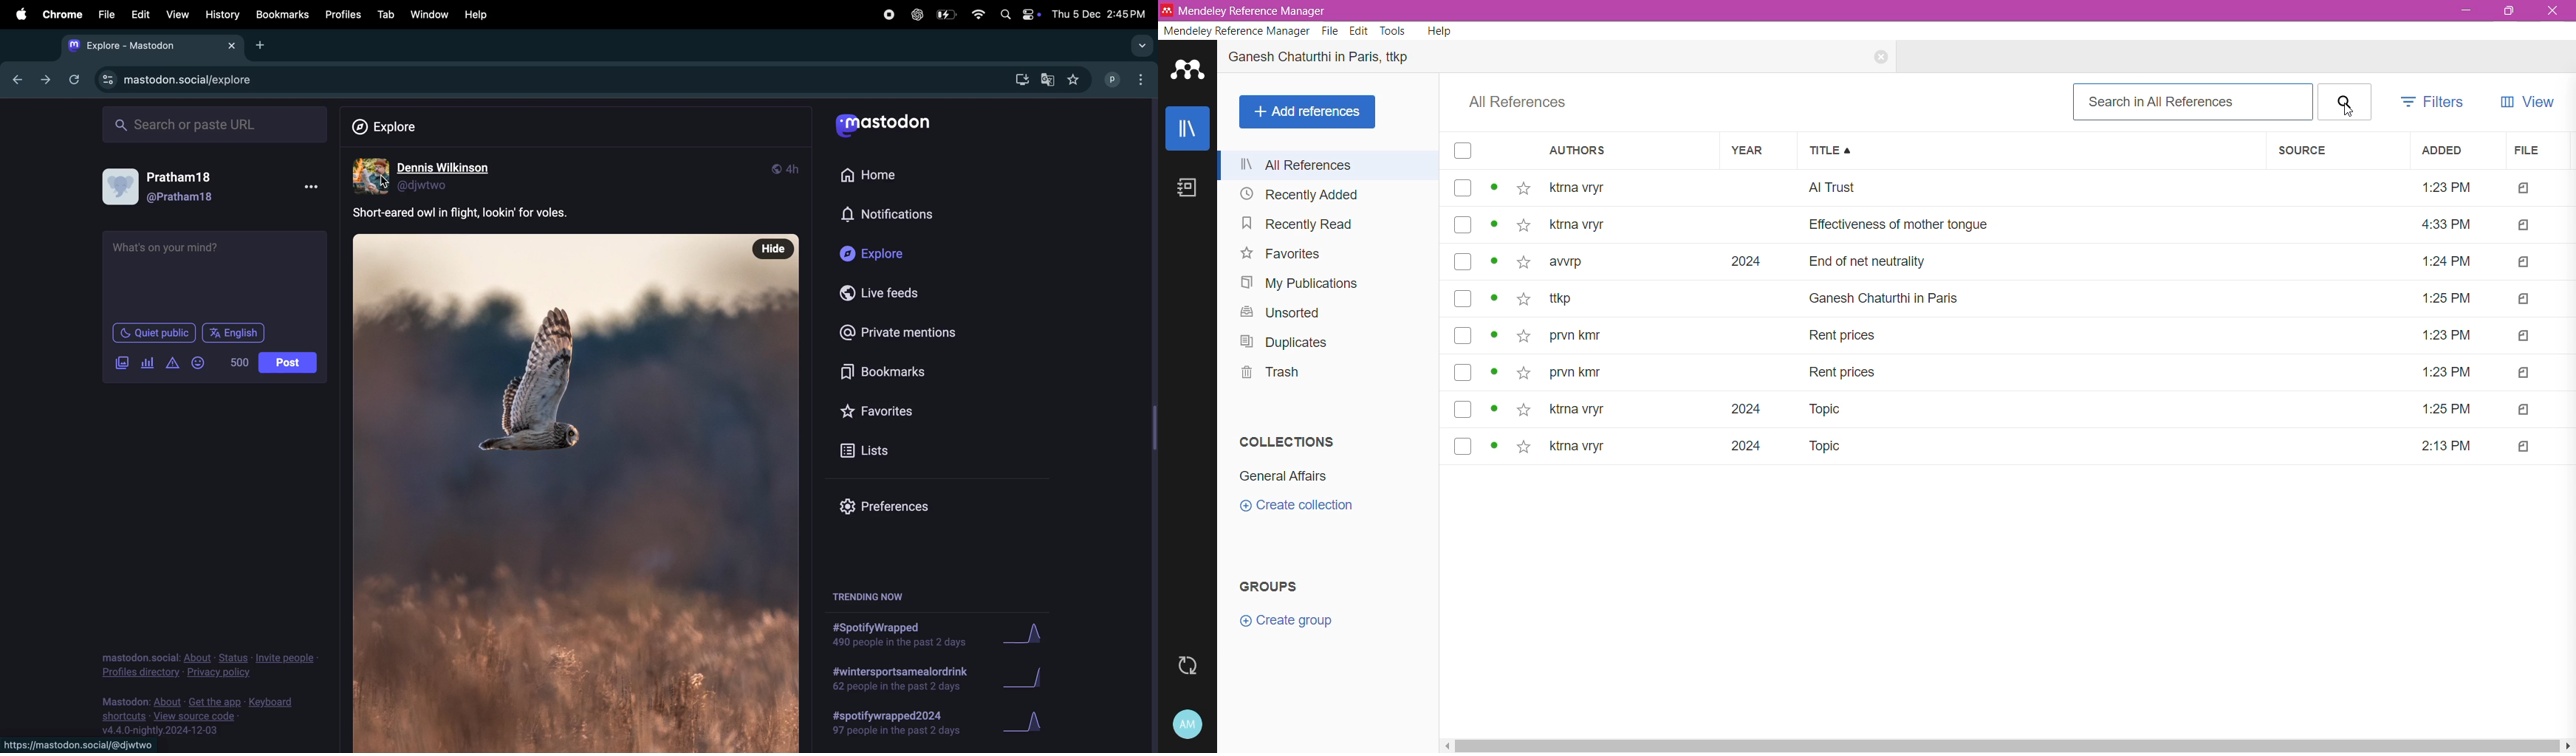 The height and width of the screenshot is (756, 2576). I want to click on add to favorites, so click(1523, 447).